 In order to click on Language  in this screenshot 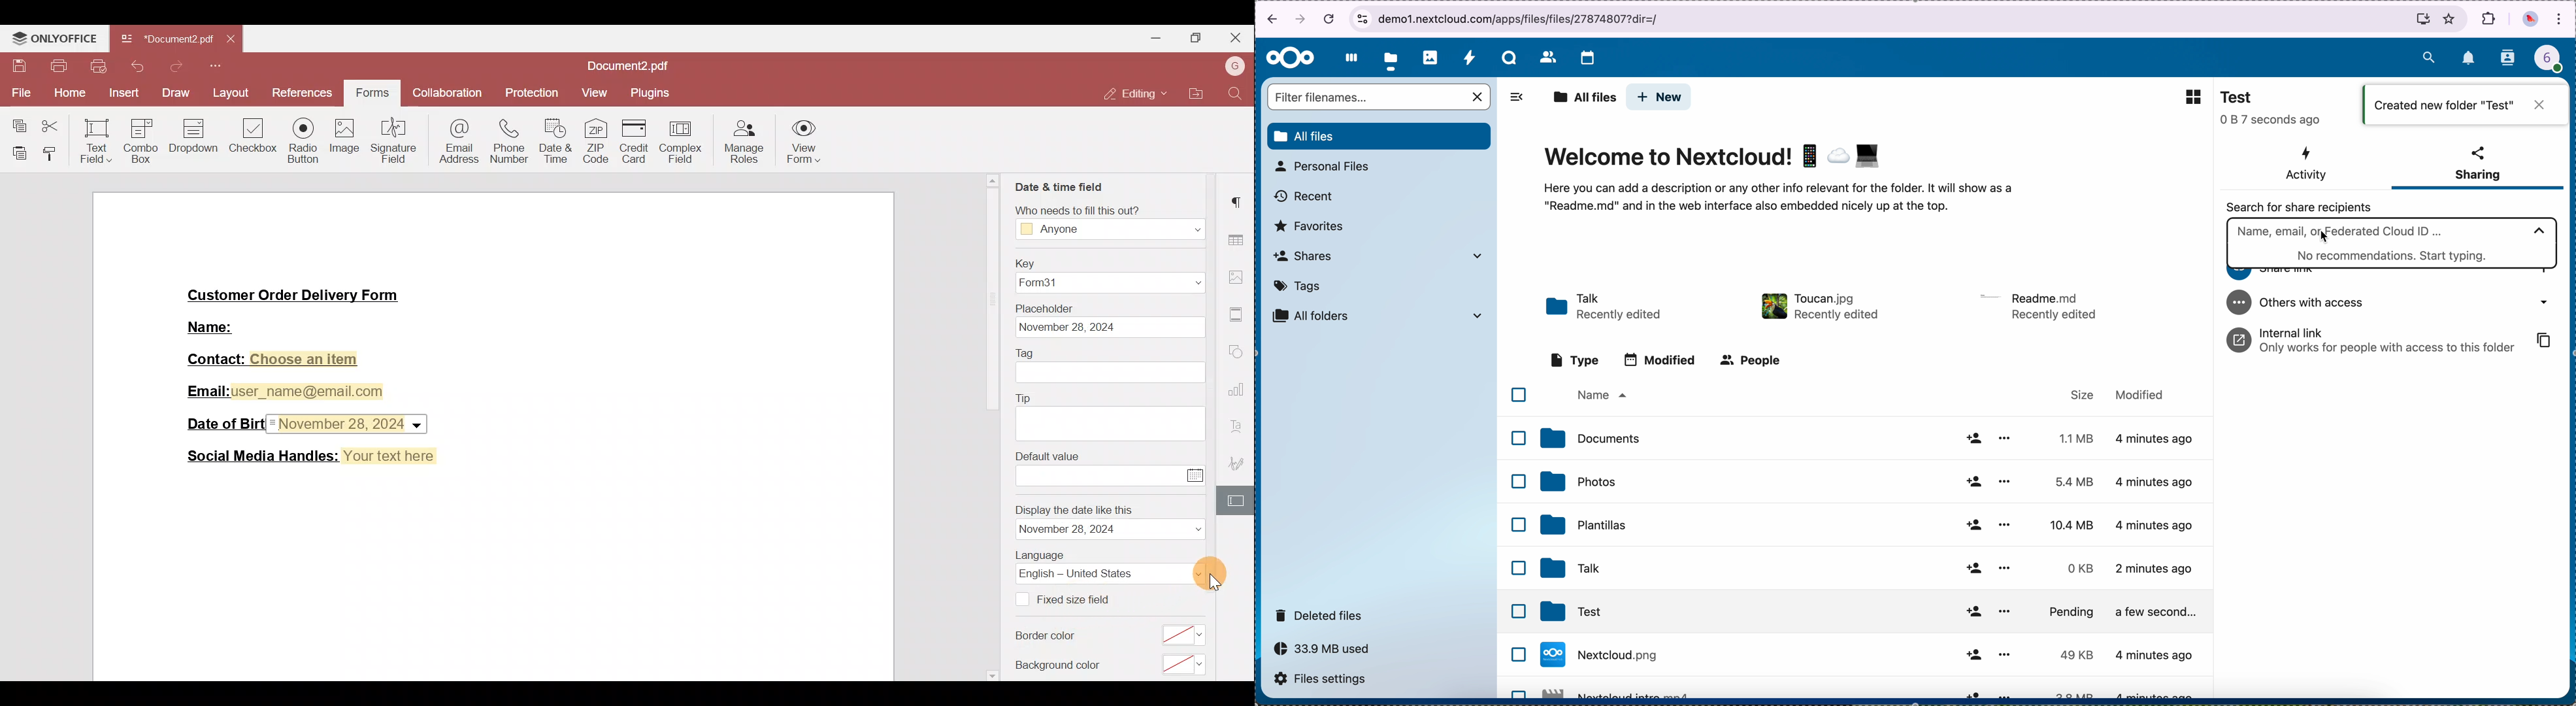, I will do `click(1111, 573)`.